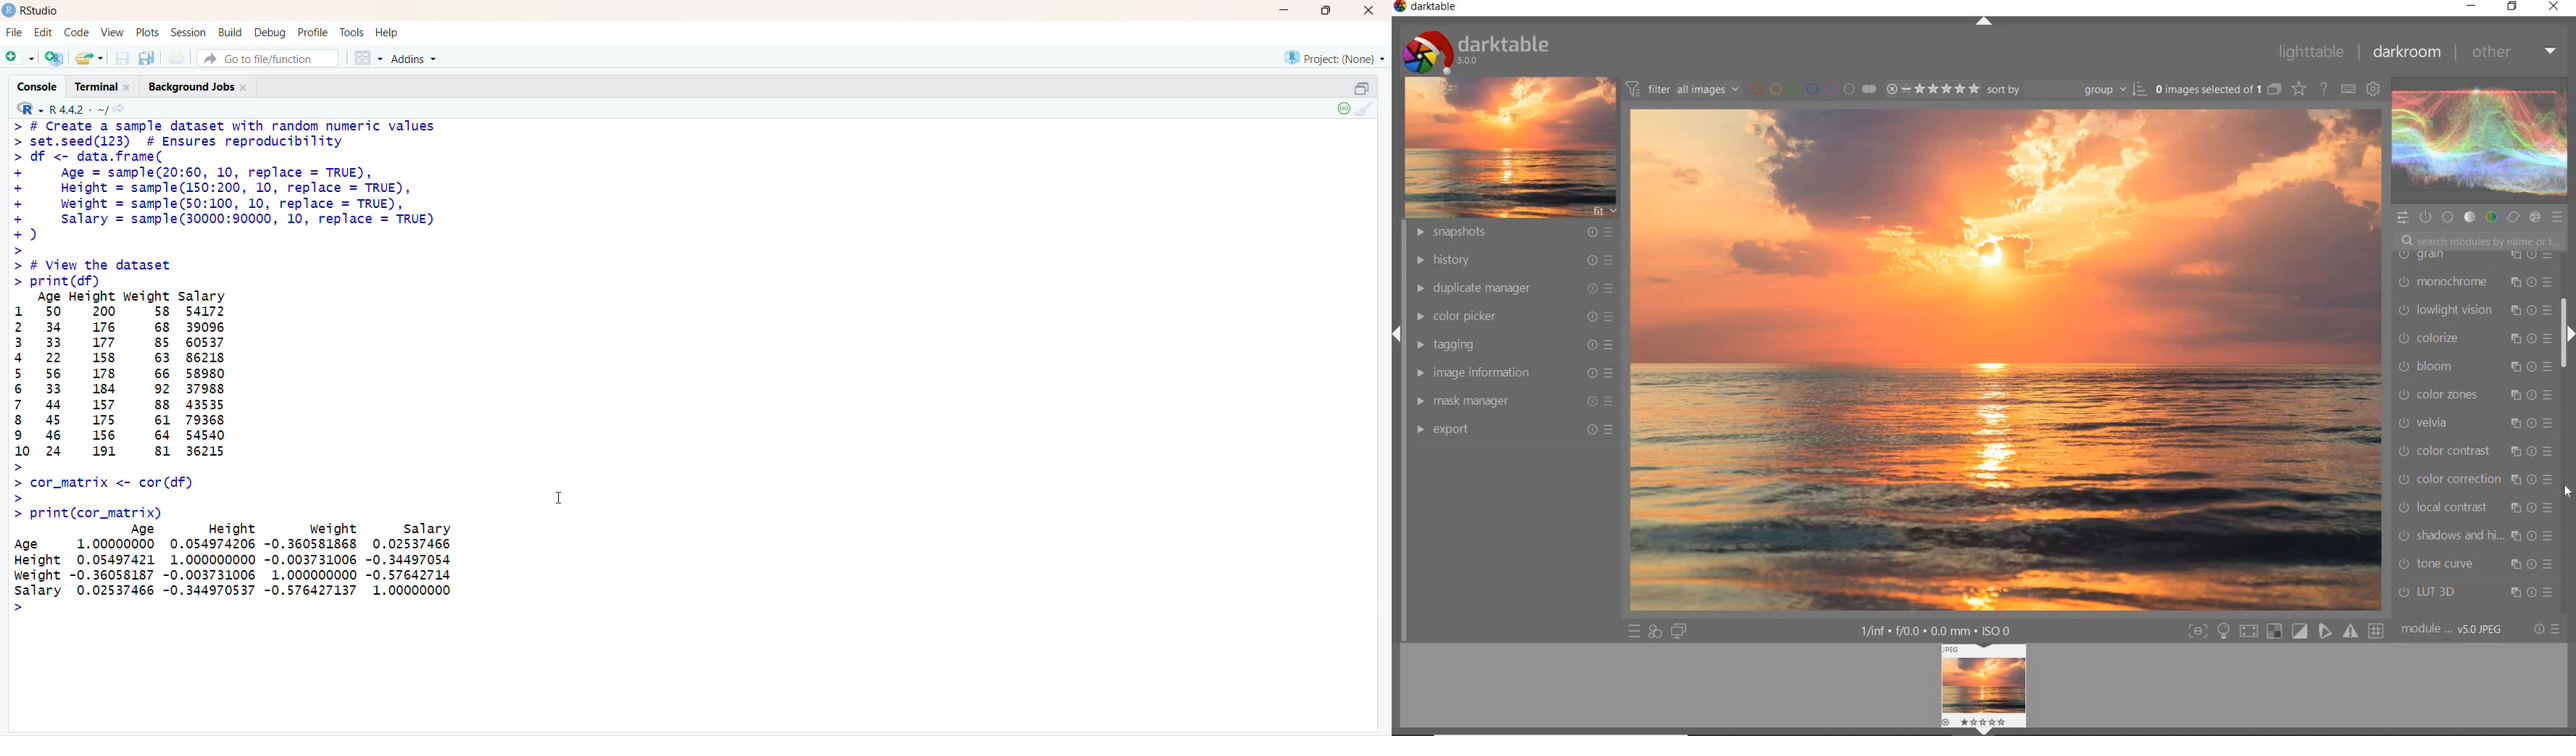  I want to click on Open an existing file (Ctrl + O), so click(88, 57).